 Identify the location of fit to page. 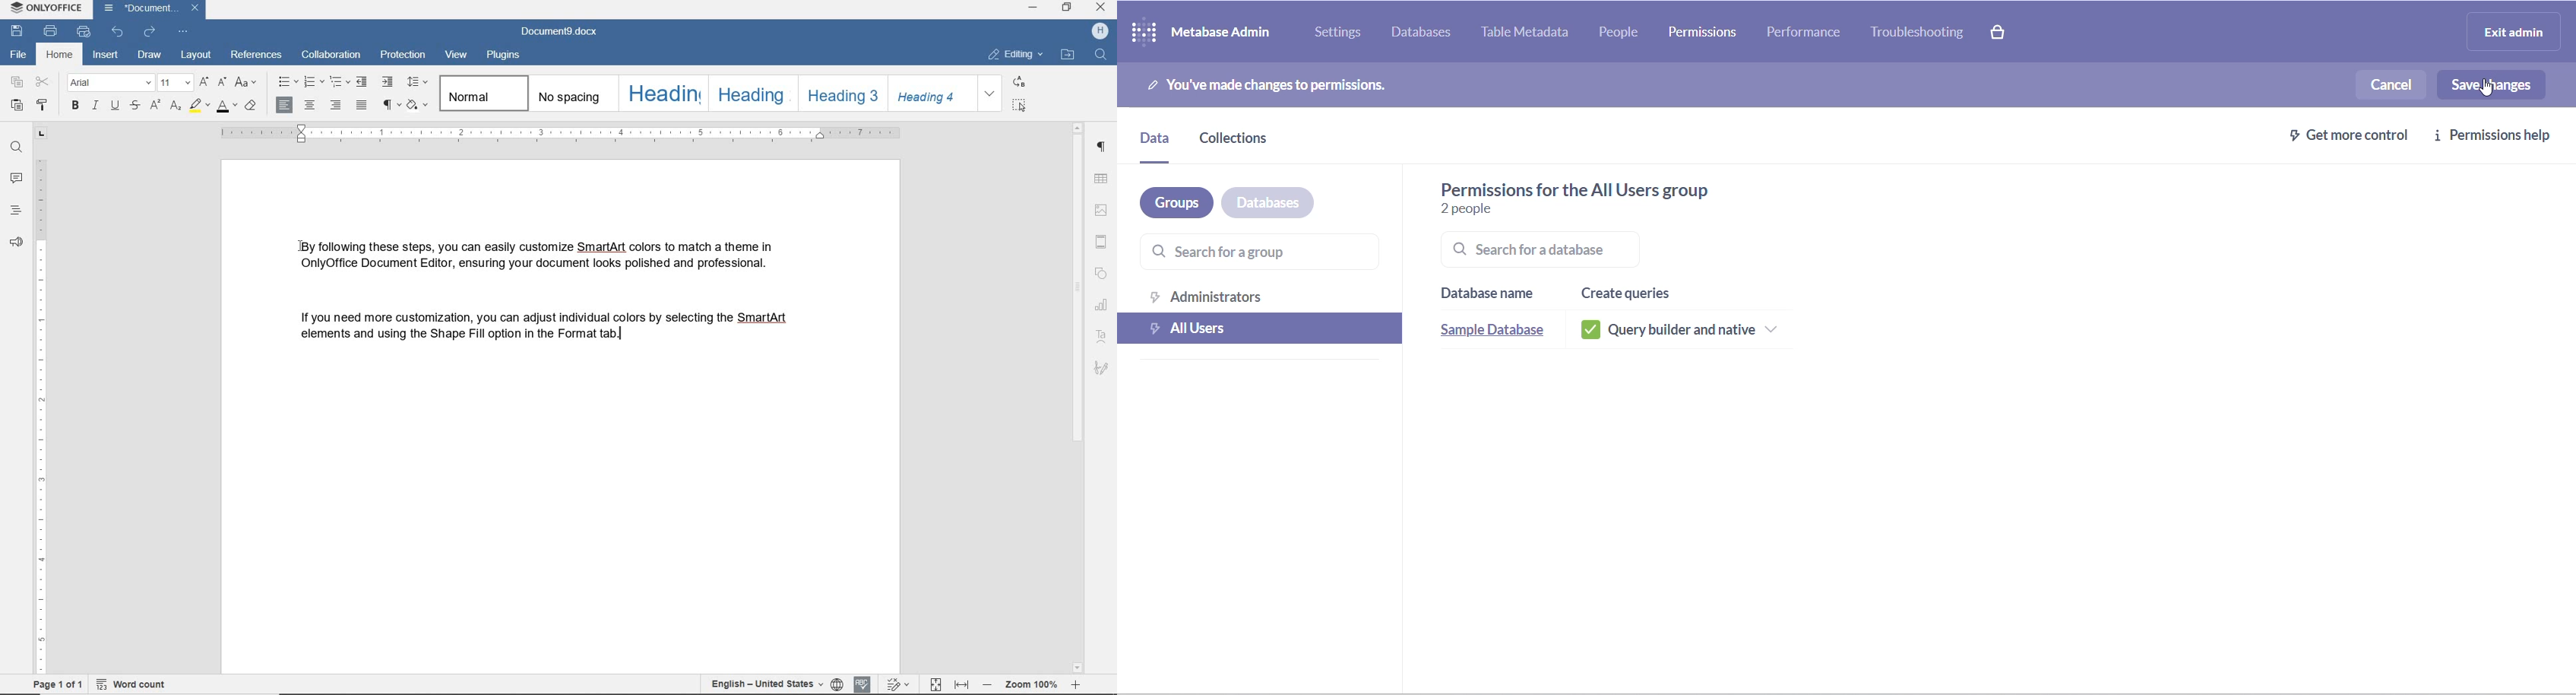
(937, 682).